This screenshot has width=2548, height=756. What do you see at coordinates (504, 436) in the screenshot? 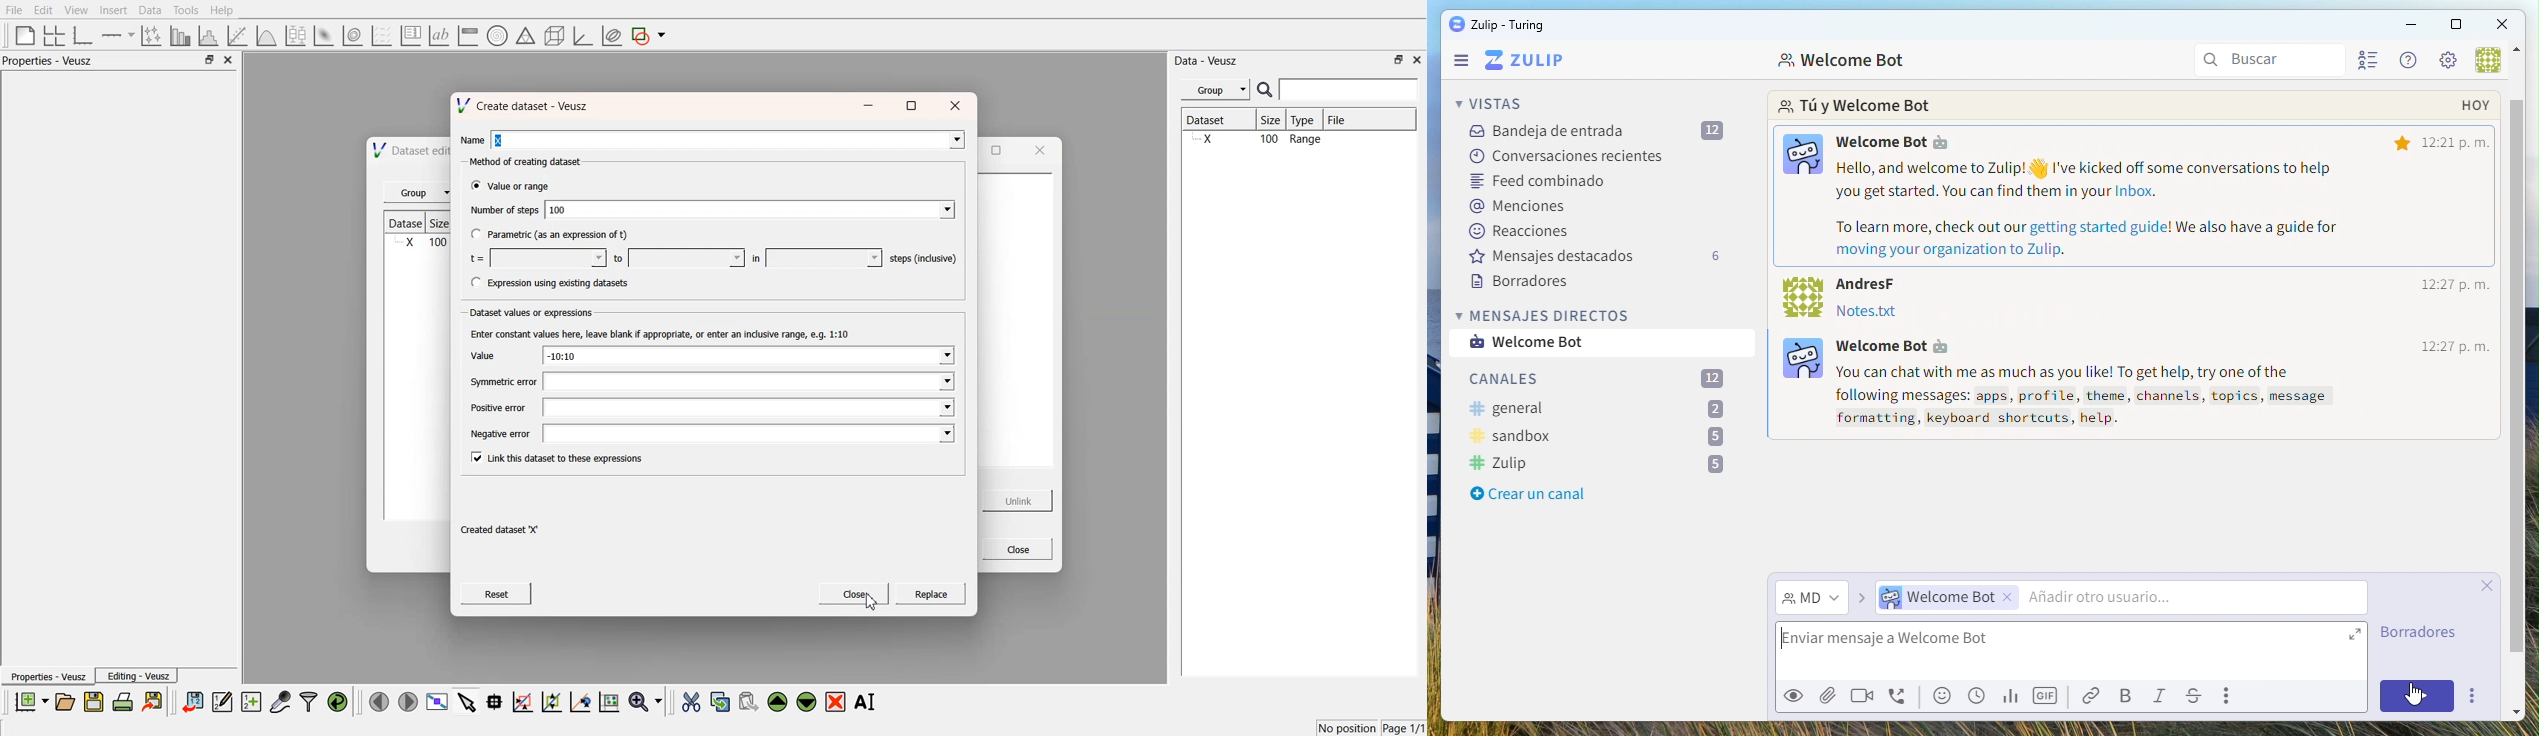
I see `Negative error` at bounding box center [504, 436].